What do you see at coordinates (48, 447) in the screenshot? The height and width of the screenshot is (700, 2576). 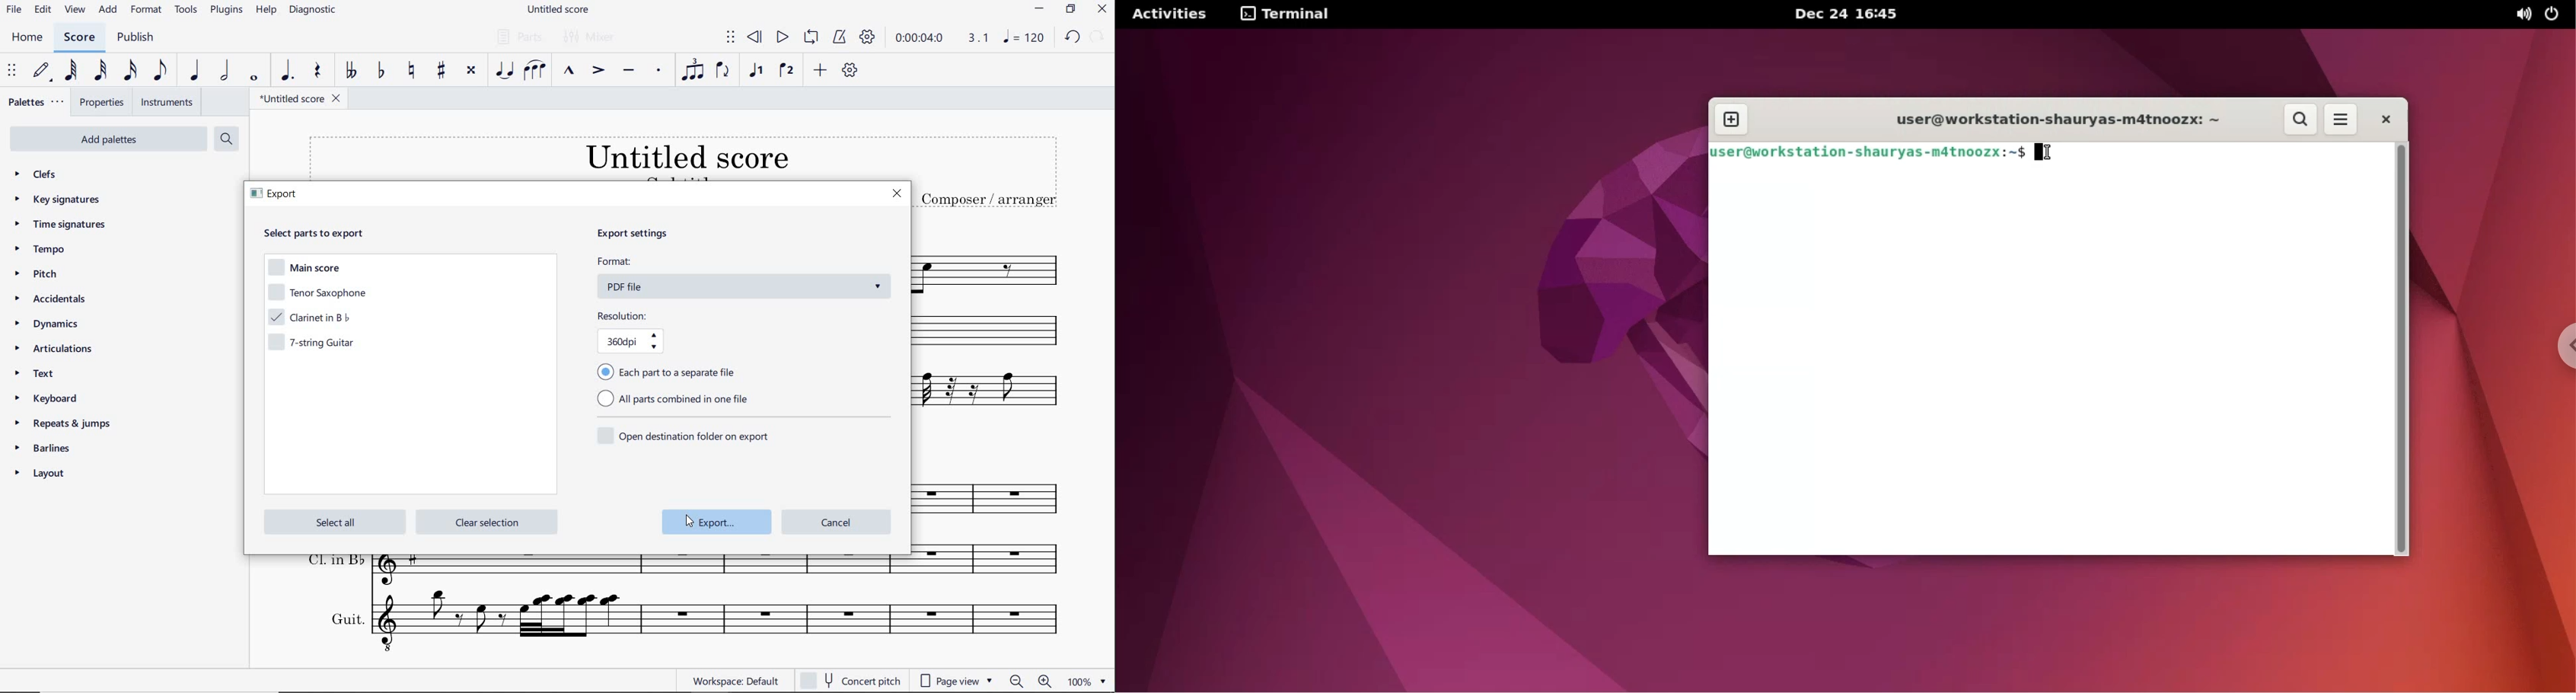 I see `barlines` at bounding box center [48, 447].